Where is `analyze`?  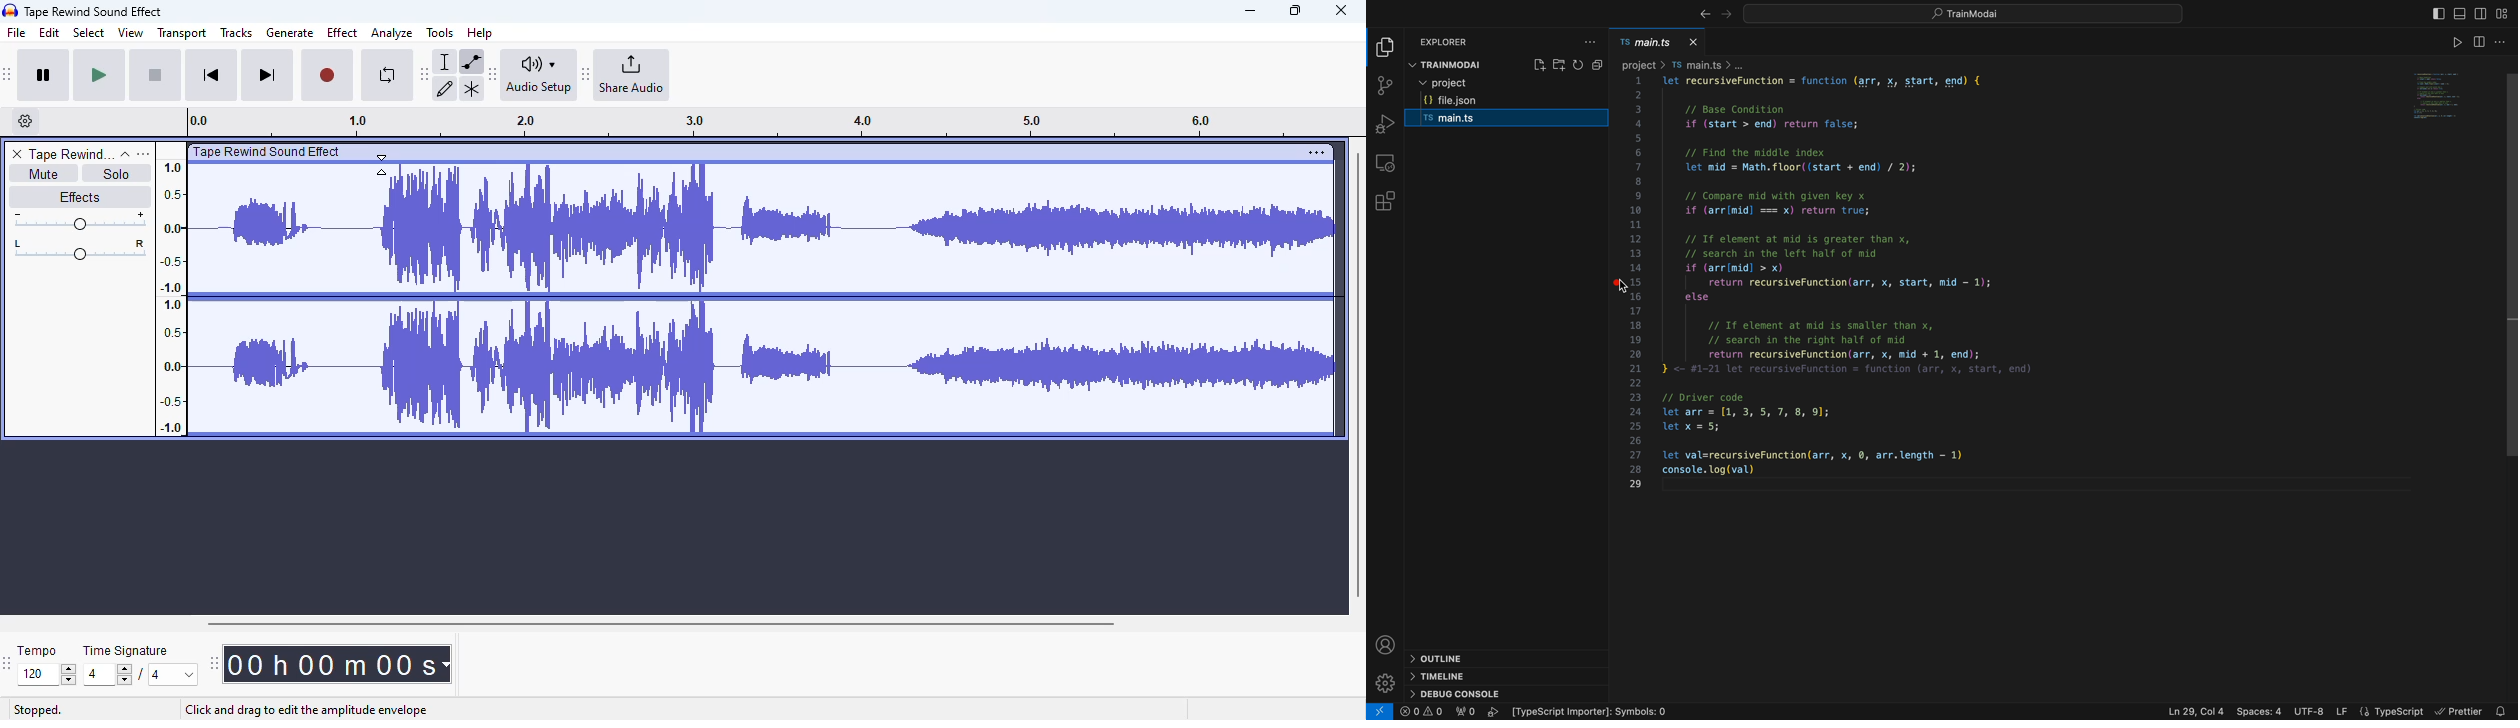
analyze is located at coordinates (392, 33).